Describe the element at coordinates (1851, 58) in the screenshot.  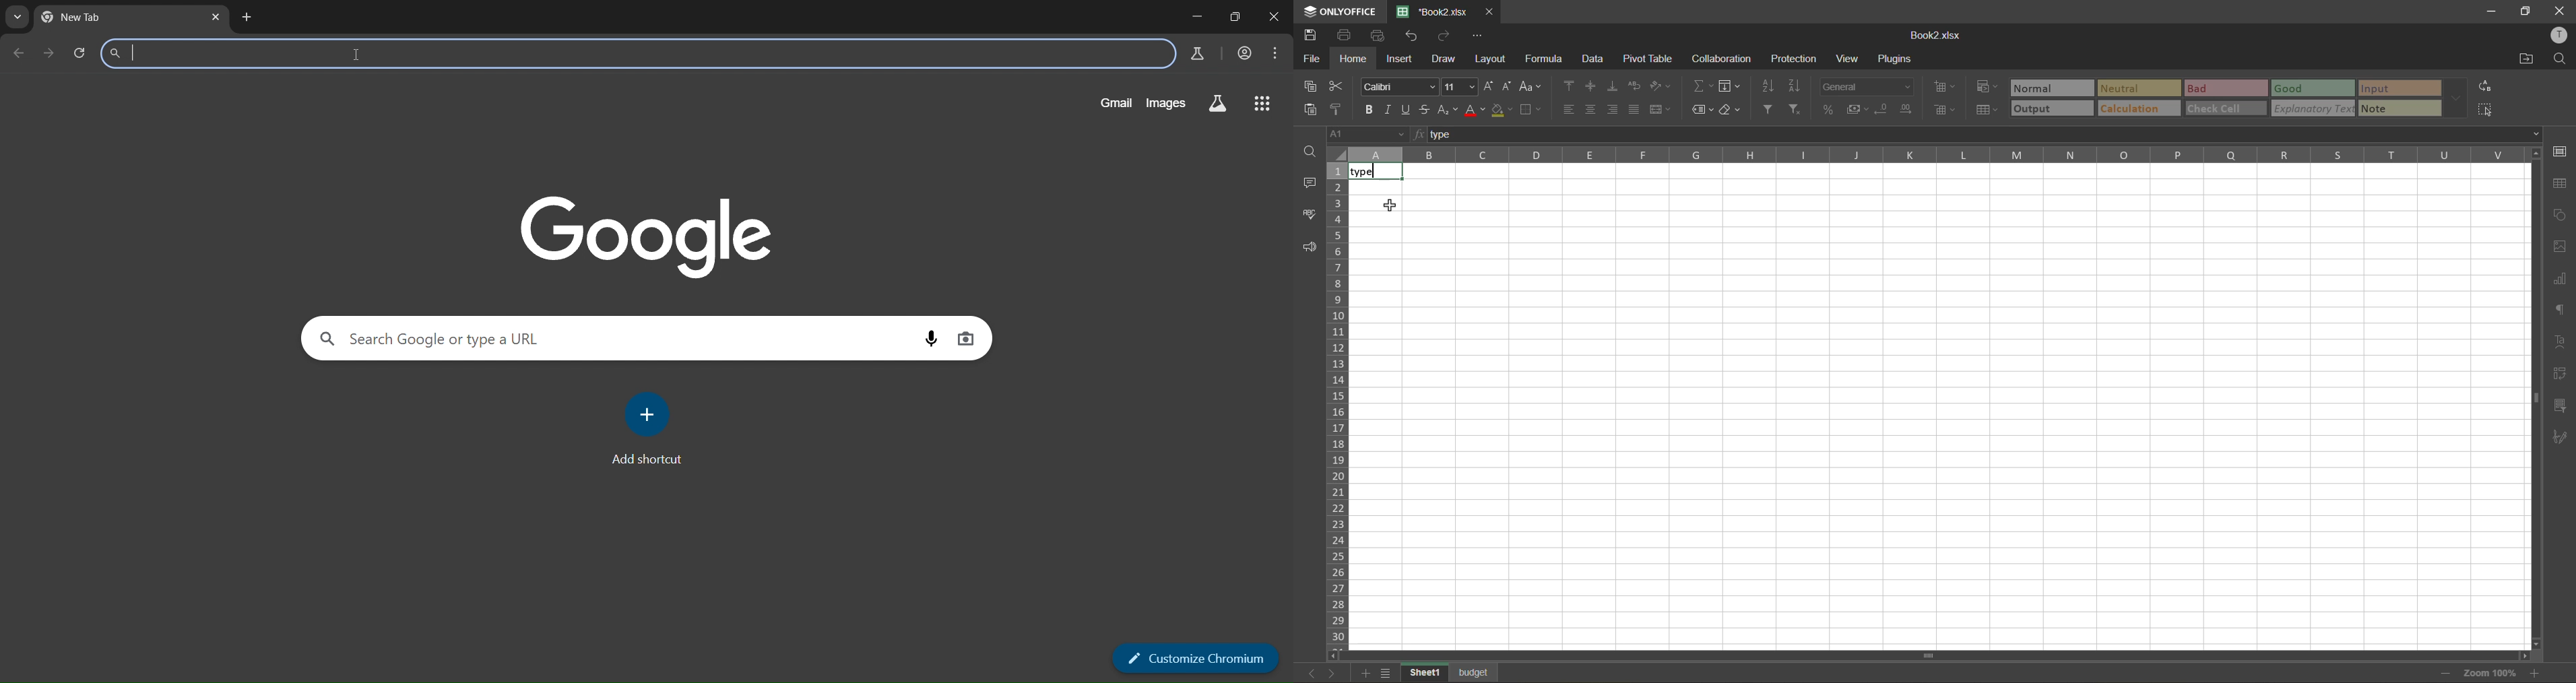
I see `view` at that location.